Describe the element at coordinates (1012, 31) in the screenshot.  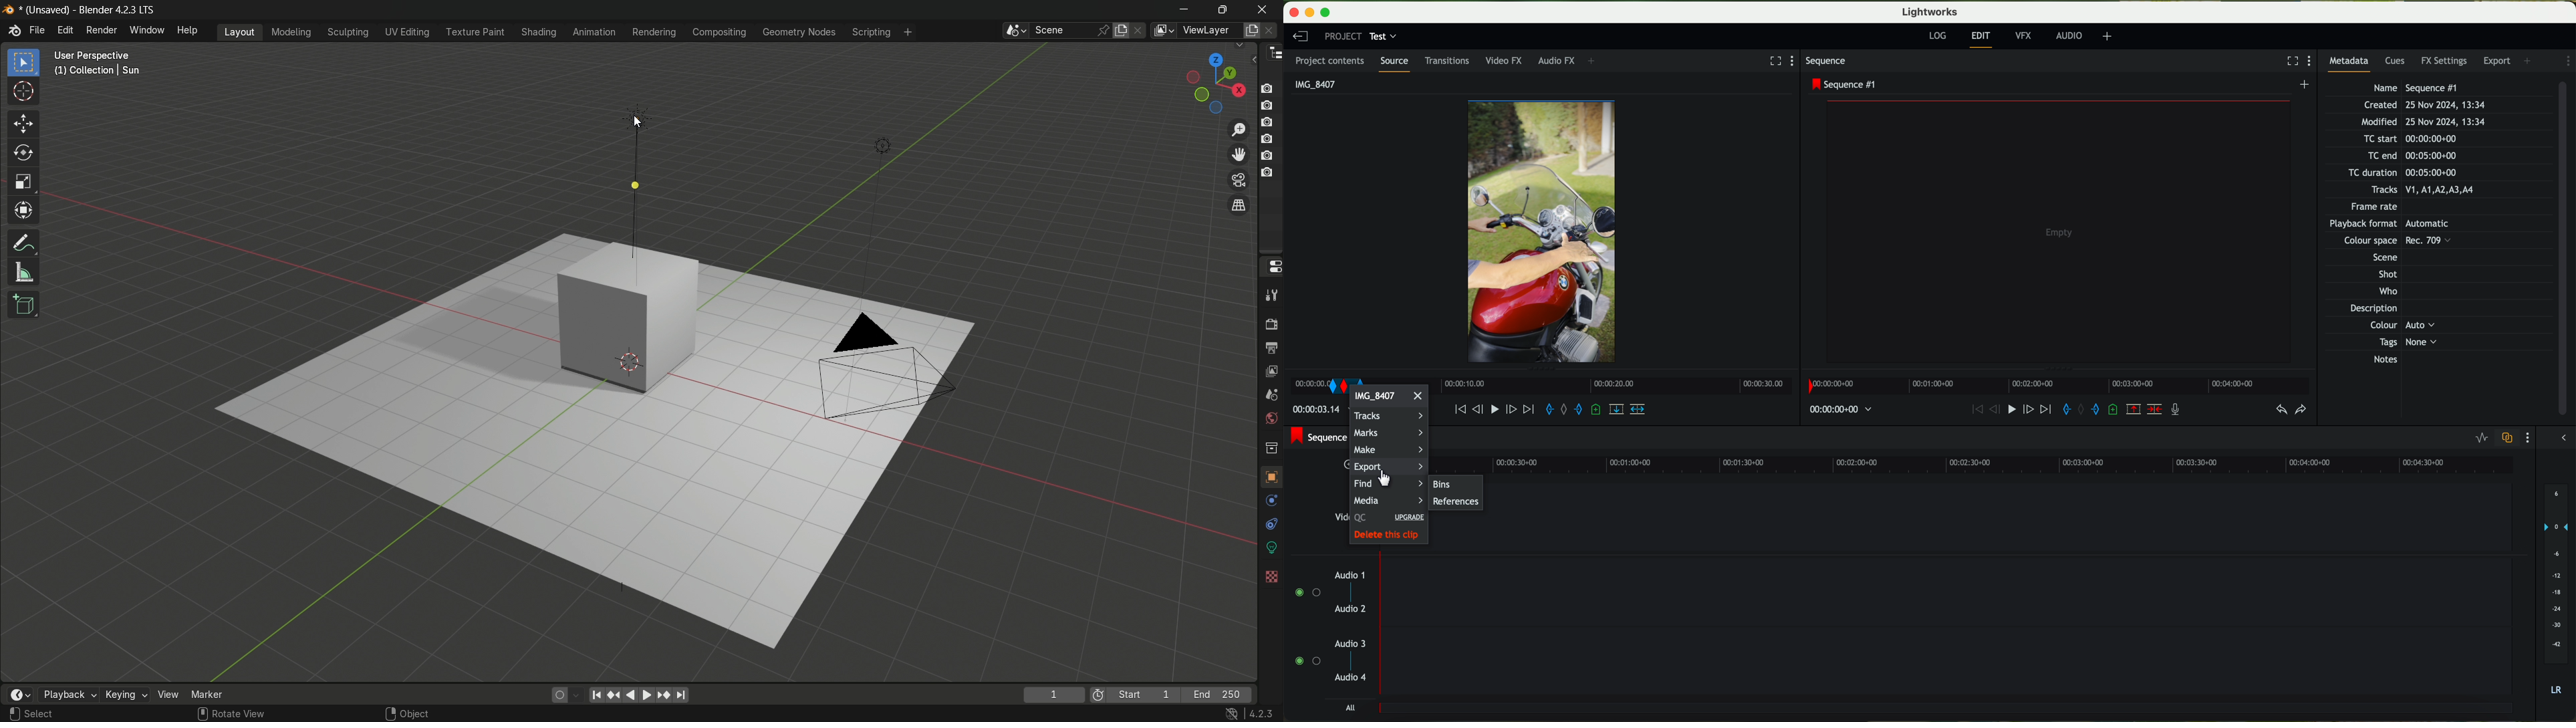
I see `browse scenes` at that location.